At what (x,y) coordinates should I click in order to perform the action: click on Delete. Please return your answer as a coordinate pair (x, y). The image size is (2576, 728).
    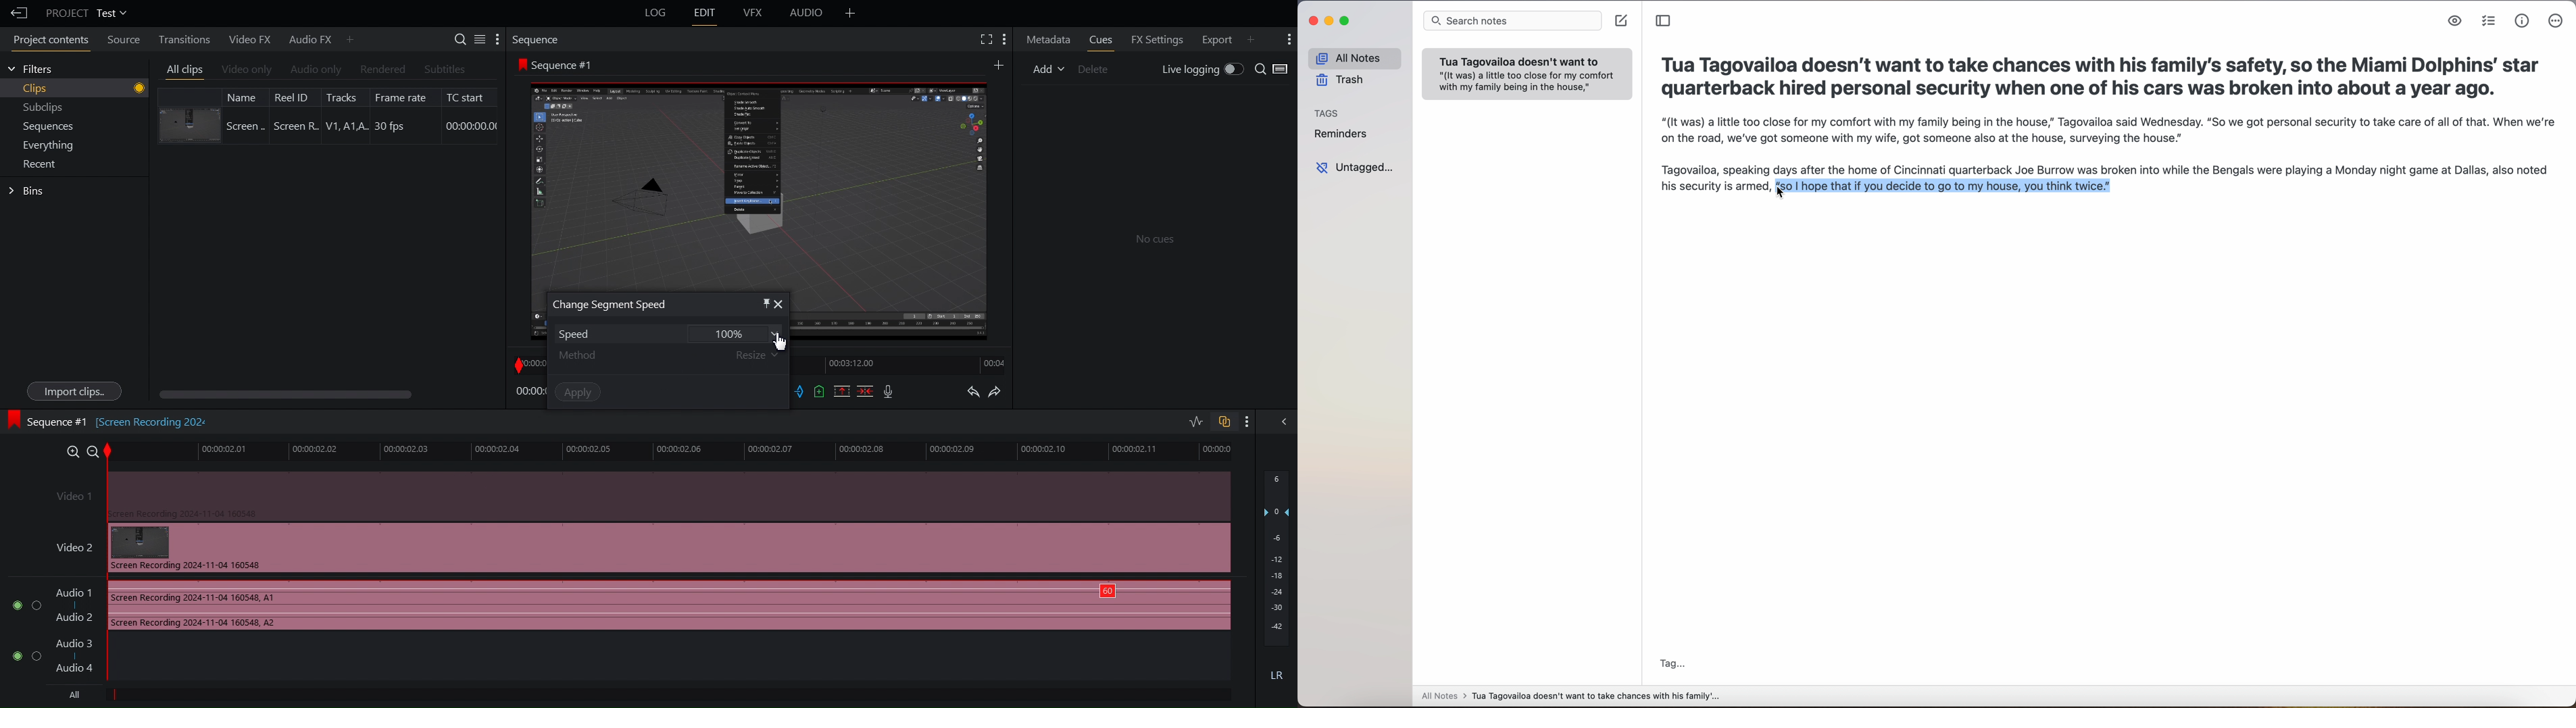
    Looking at the image, I should click on (1099, 68).